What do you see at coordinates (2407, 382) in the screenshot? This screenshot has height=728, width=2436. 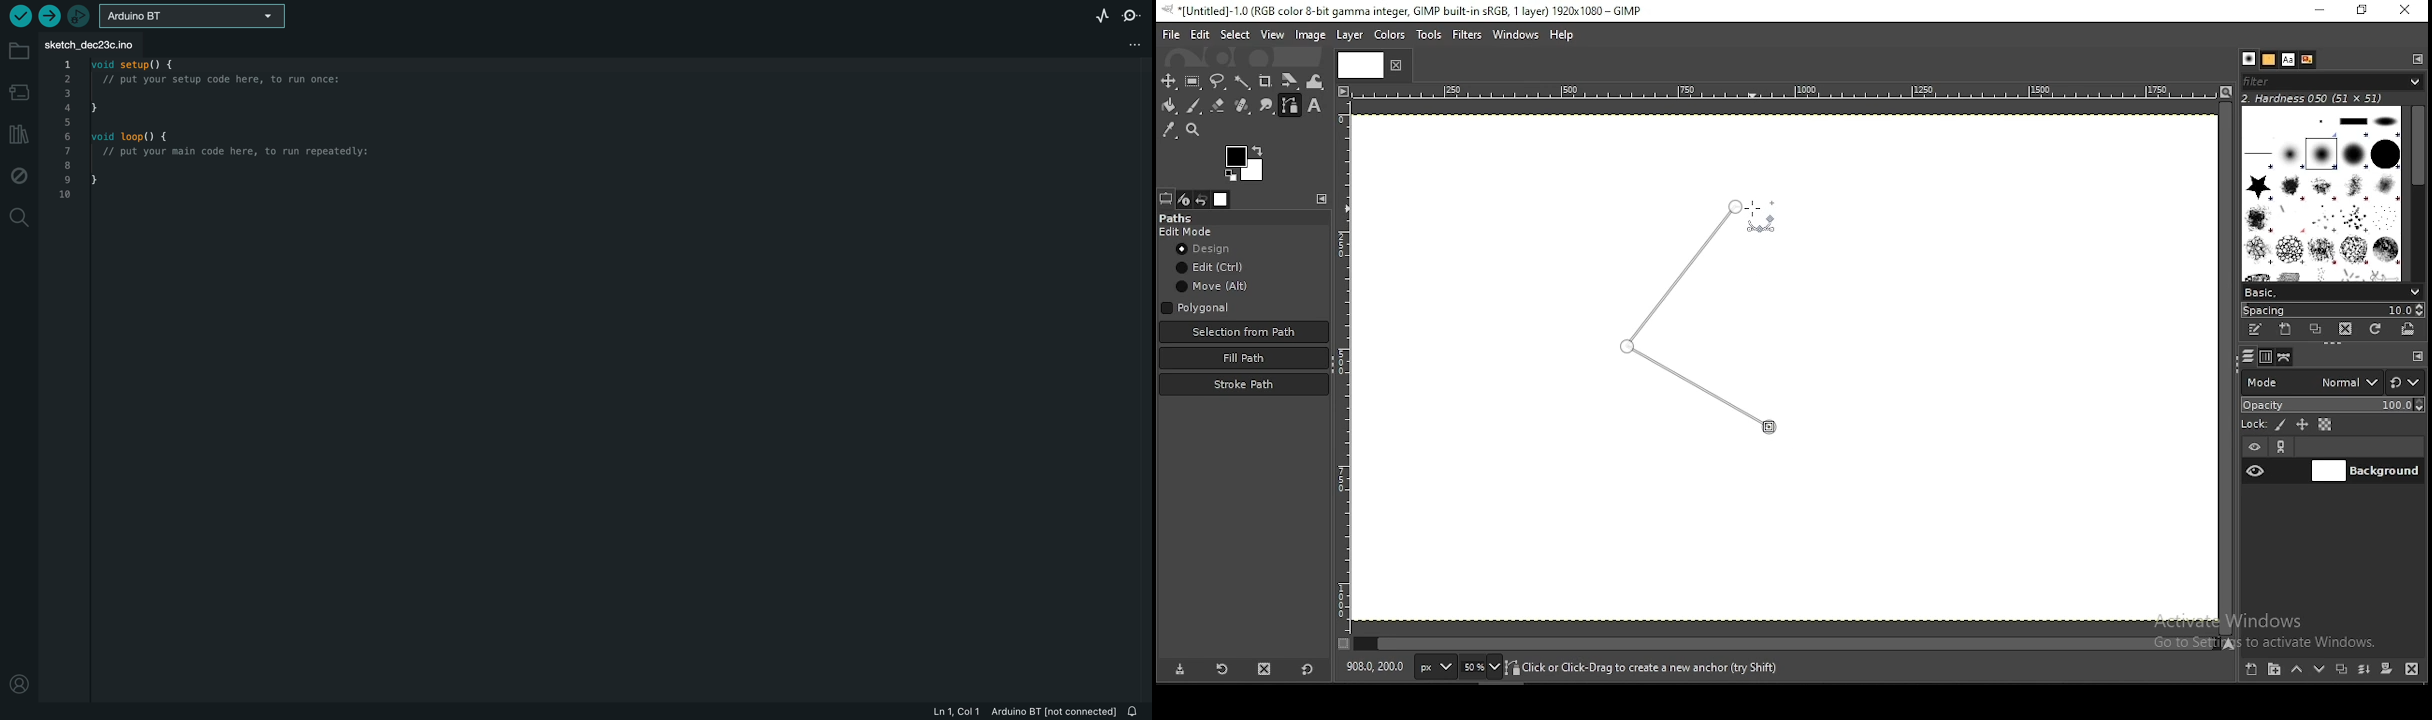 I see `switch to other modes` at bounding box center [2407, 382].